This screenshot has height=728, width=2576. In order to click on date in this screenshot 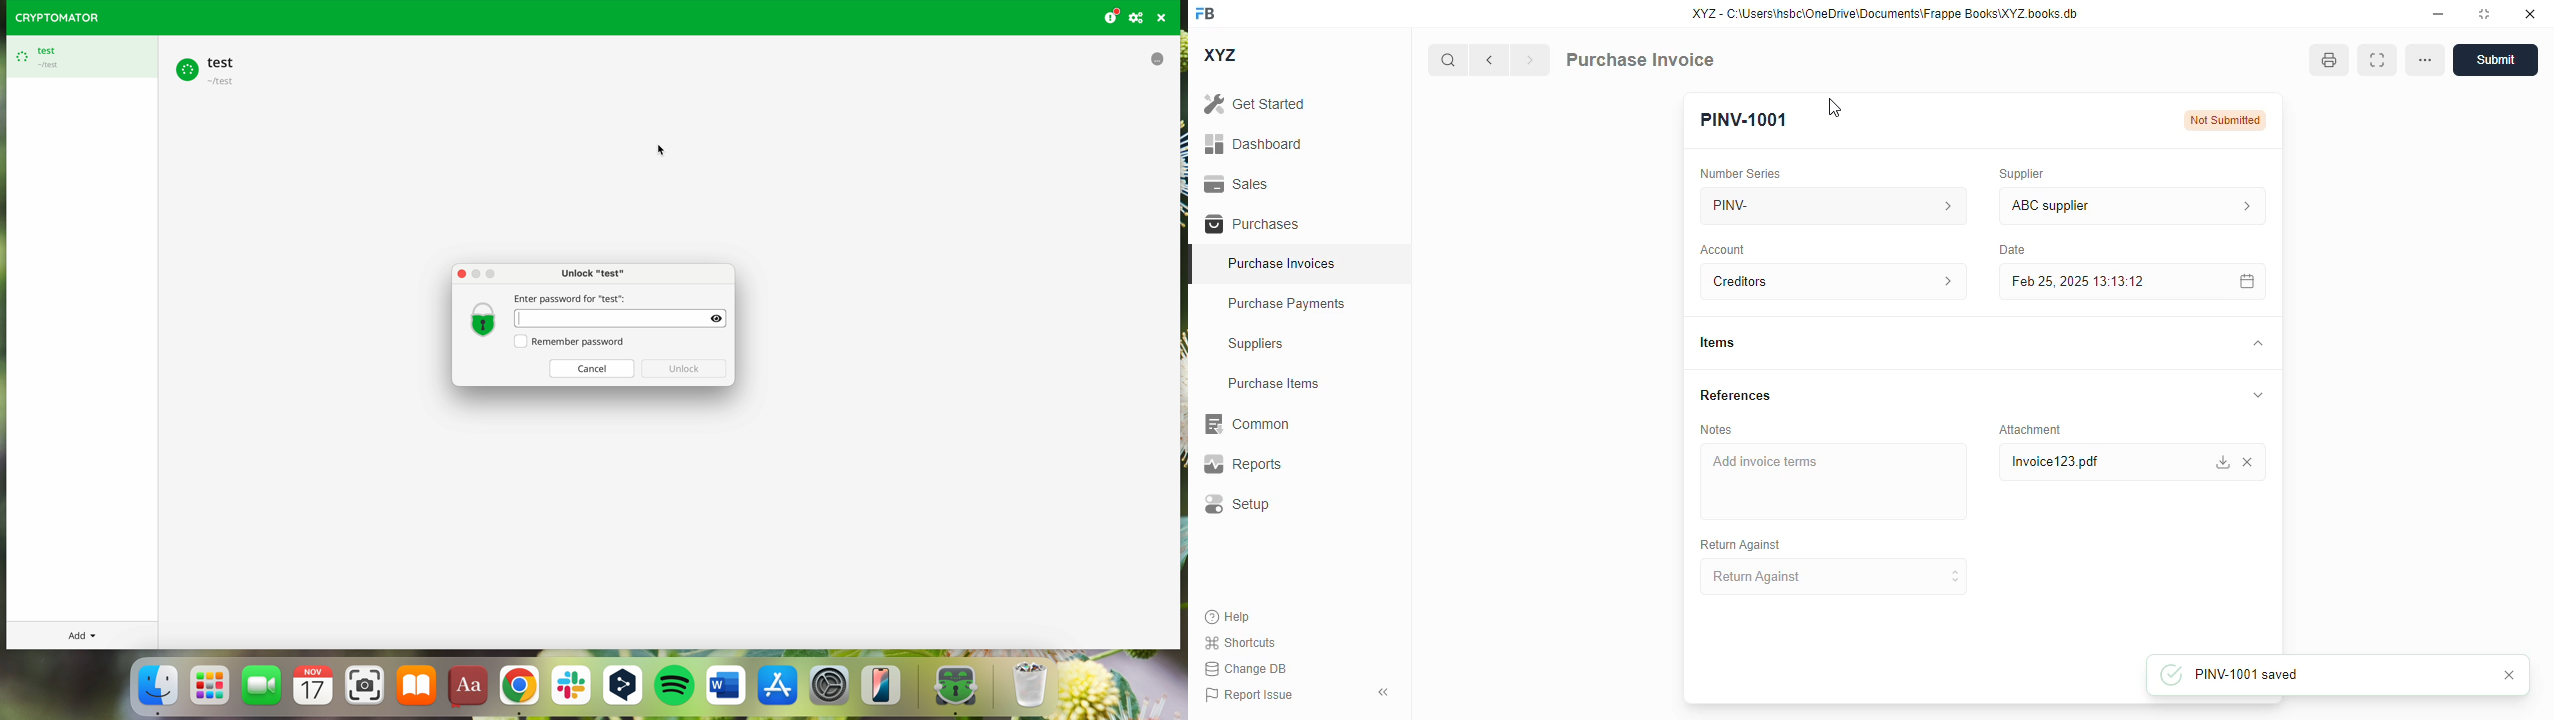, I will do `click(2008, 249)`.